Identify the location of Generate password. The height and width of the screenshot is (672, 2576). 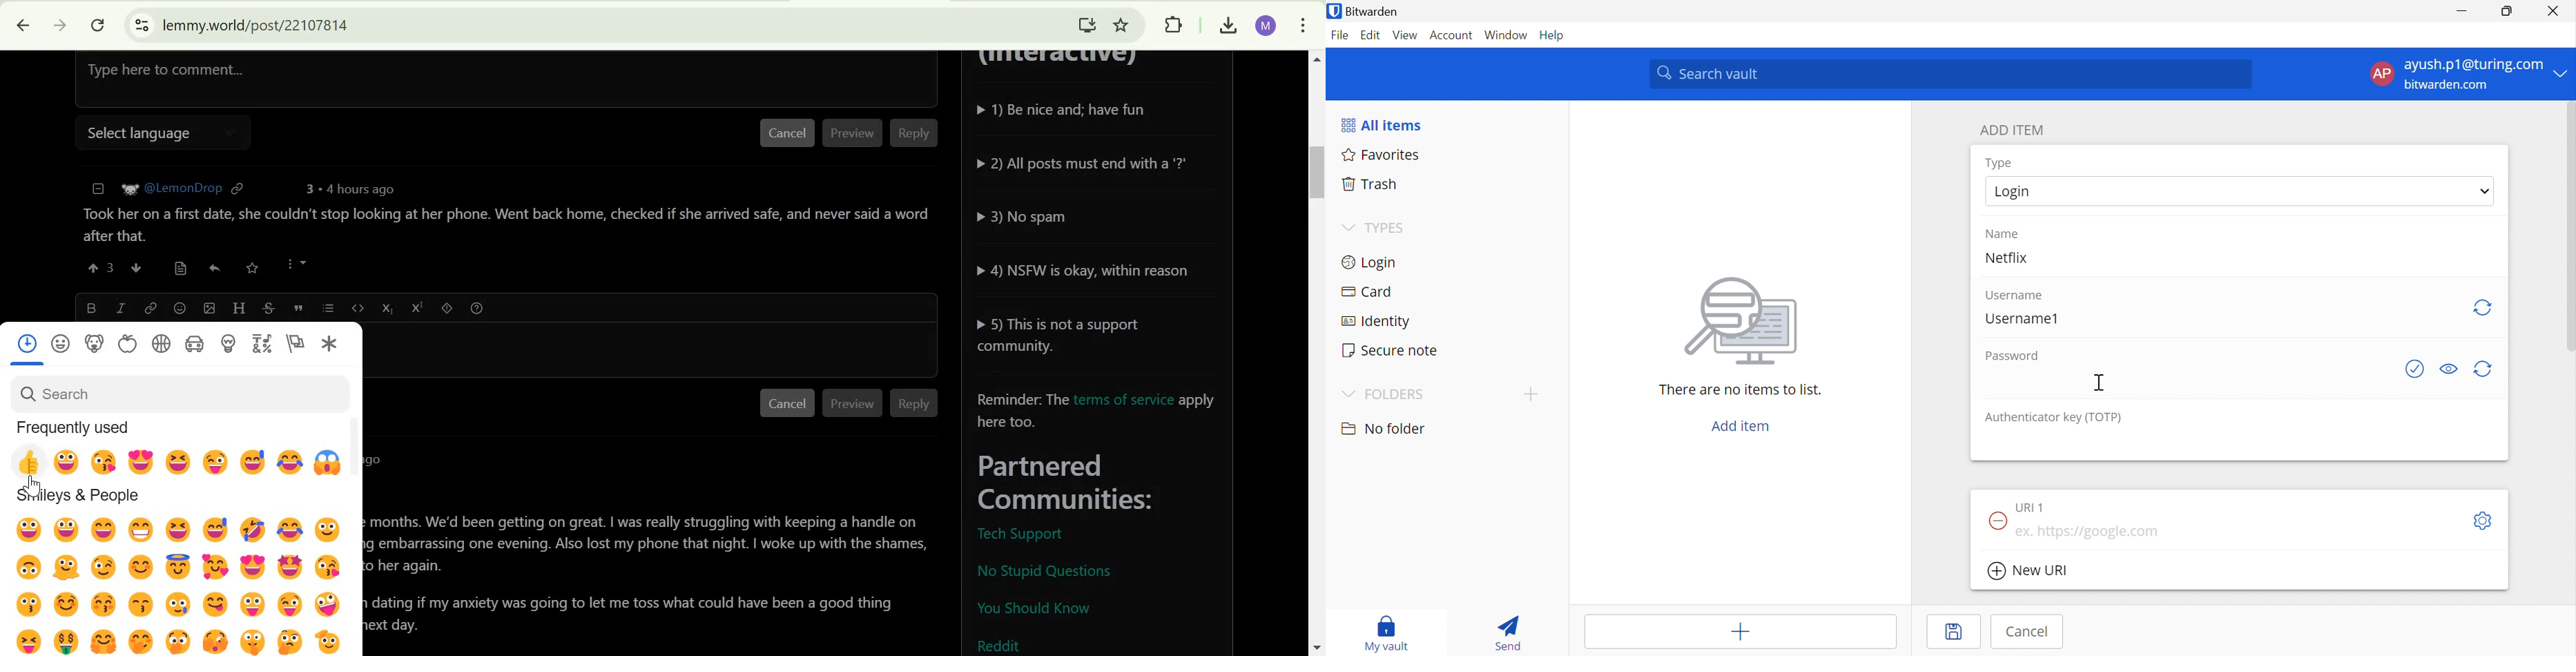
(2482, 369).